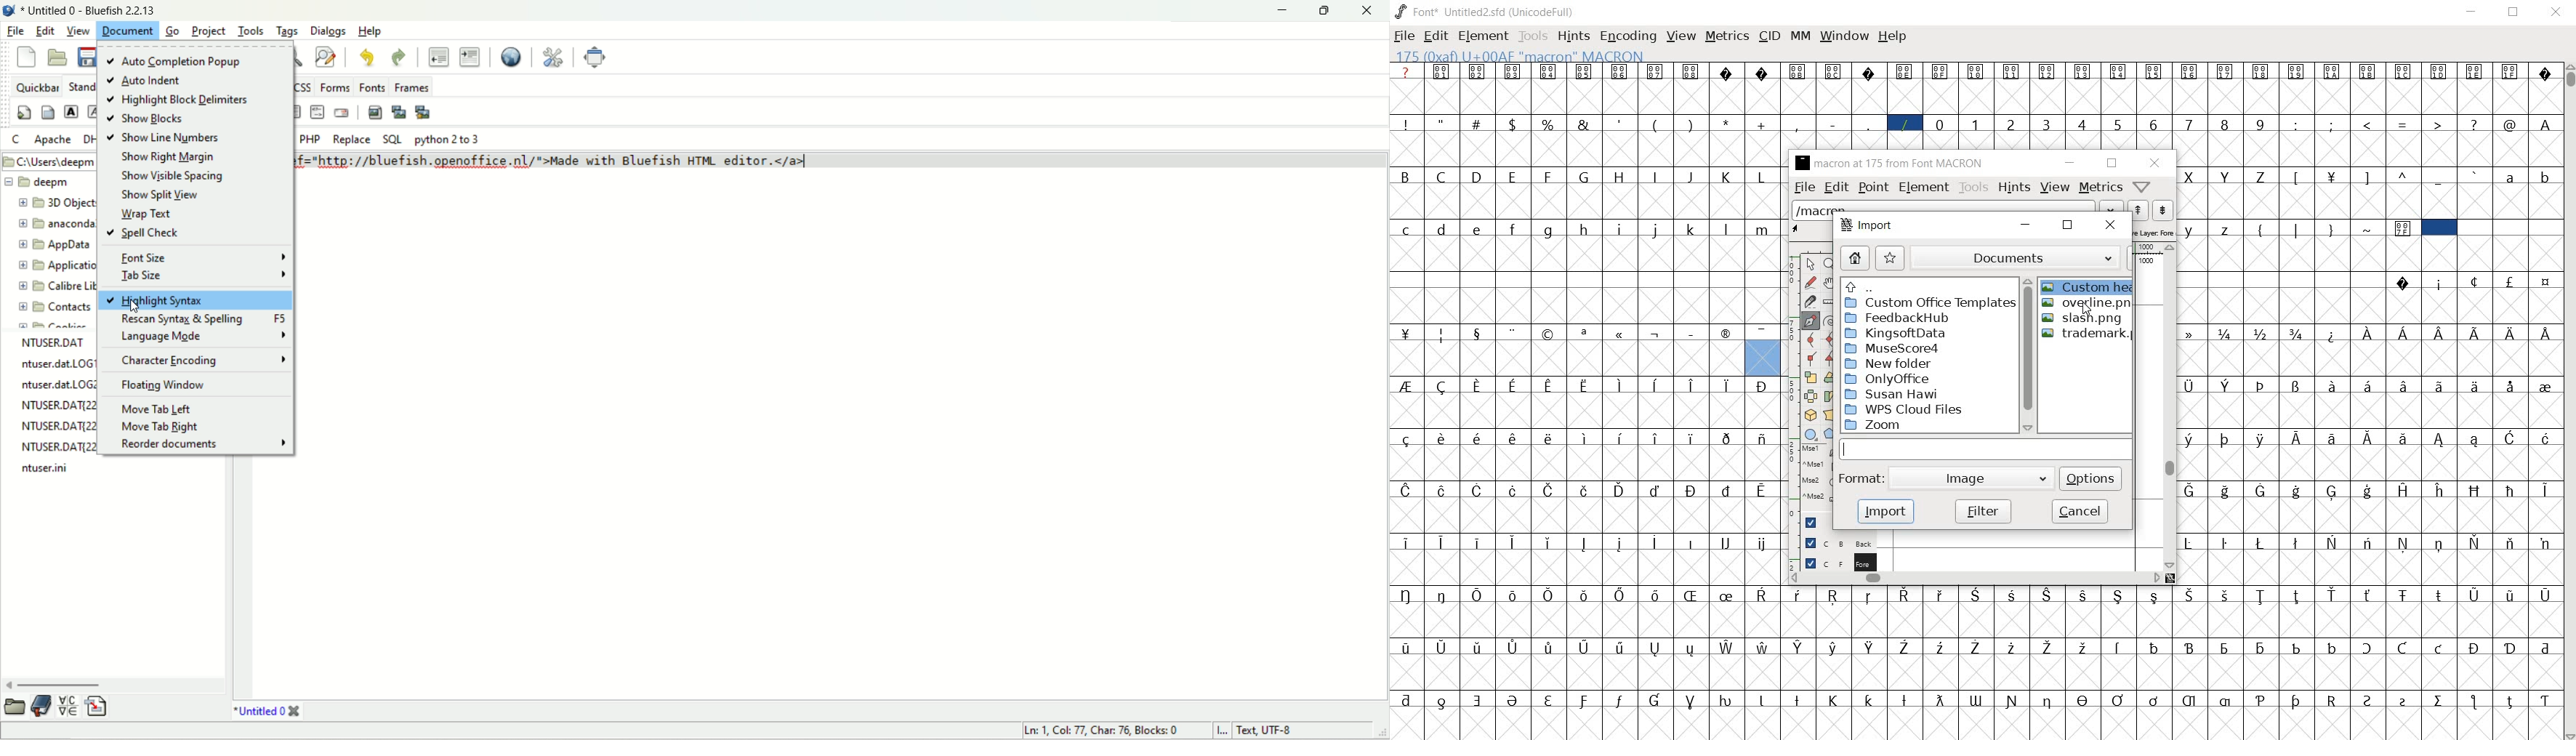 This screenshot has width=2576, height=756. What do you see at coordinates (1855, 259) in the screenshot?
I see `home` at bounding box center [1855, 259].